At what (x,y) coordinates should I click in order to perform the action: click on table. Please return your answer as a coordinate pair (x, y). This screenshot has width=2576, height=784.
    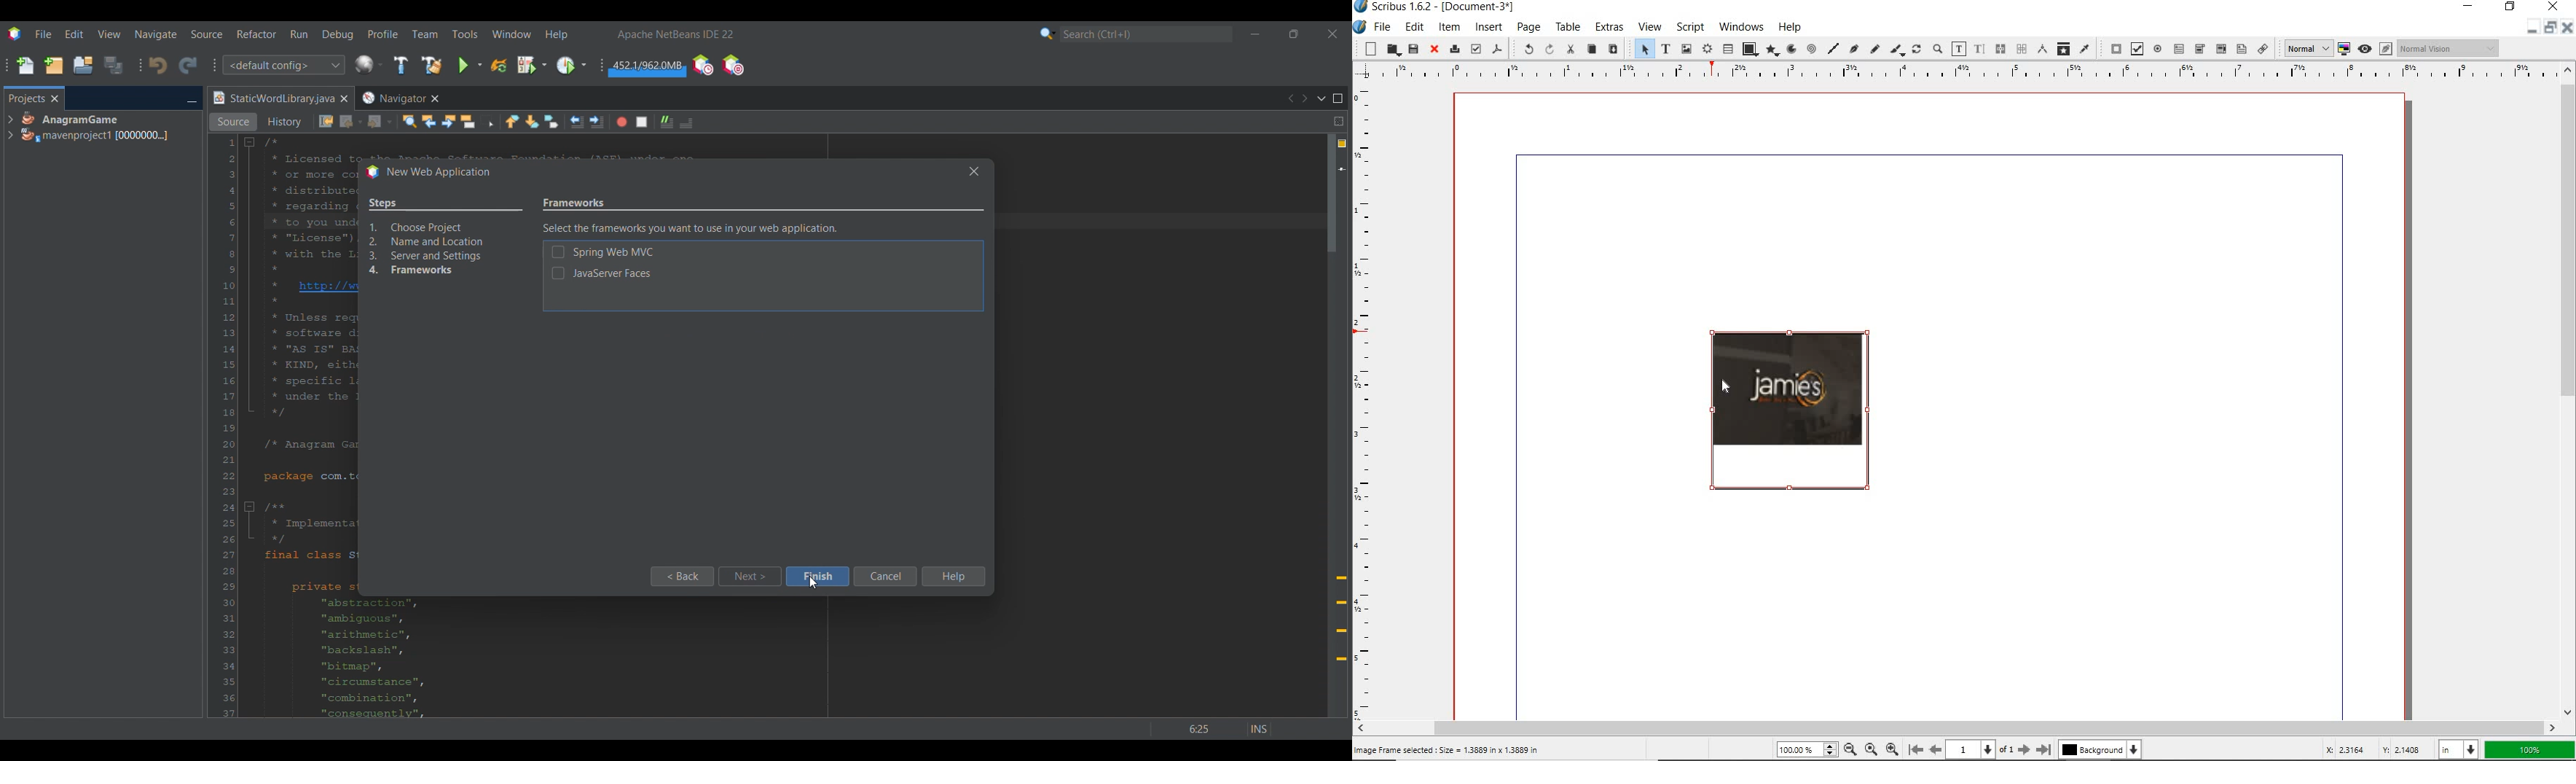
    Looking at the image, I should click on (1727, 49).